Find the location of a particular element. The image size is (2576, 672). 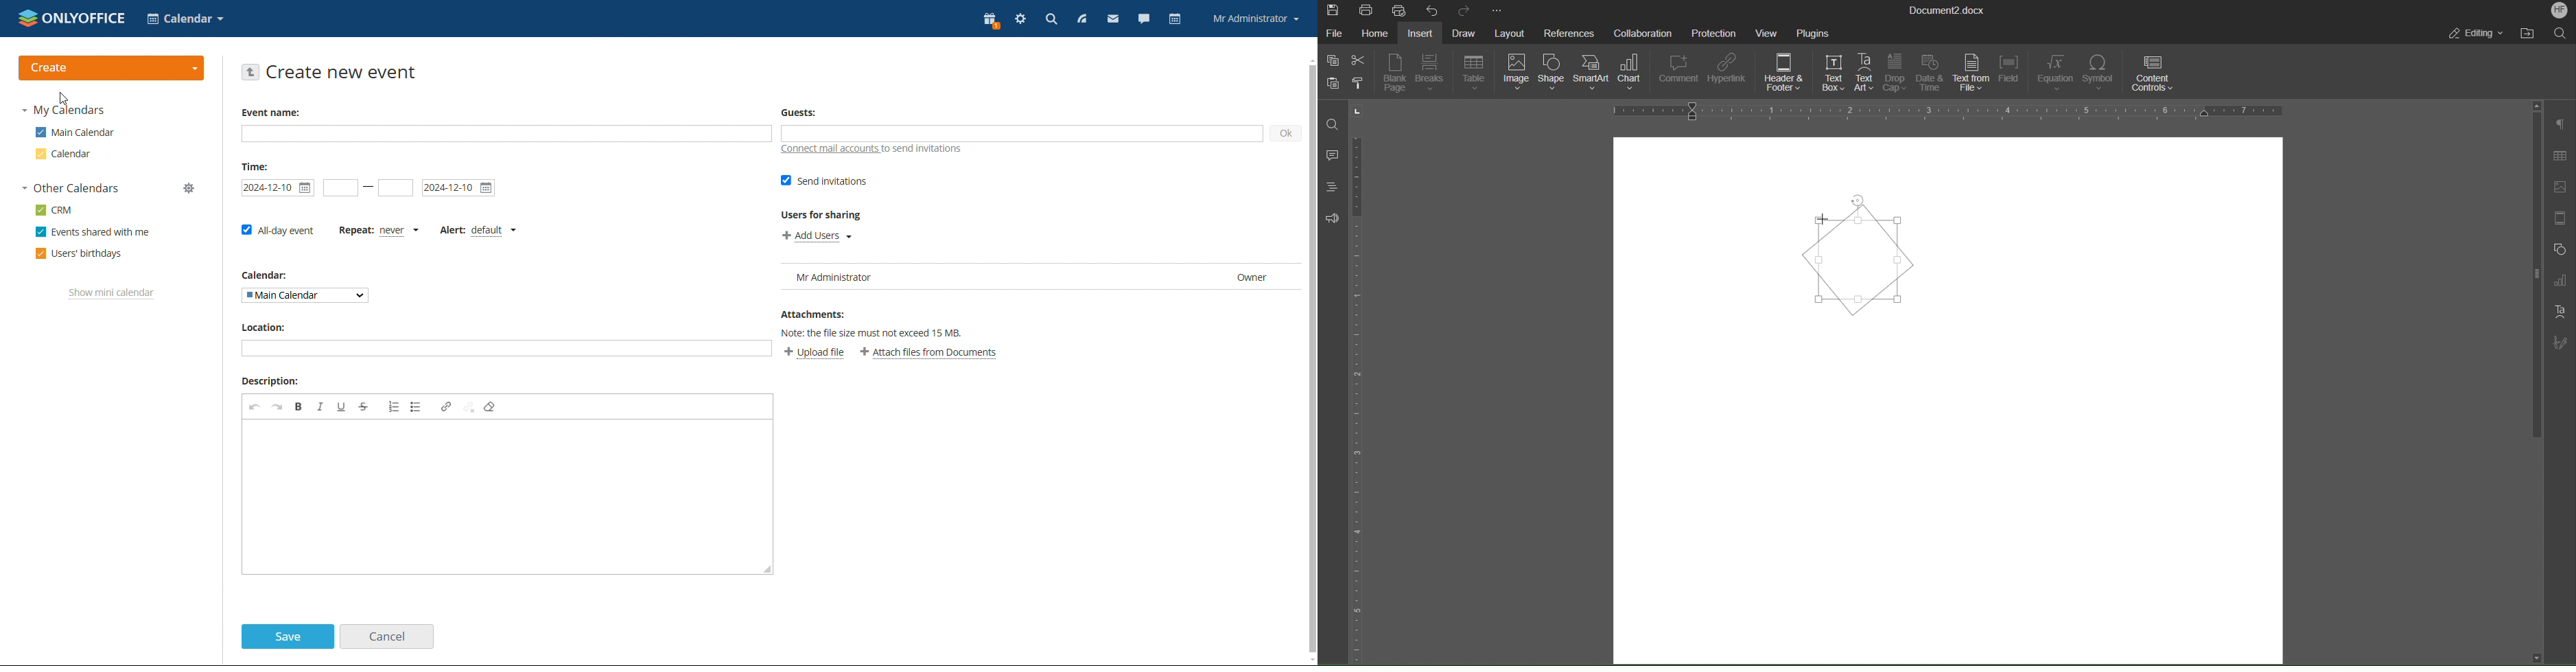

Paste is located at coordinates (1333, 83).